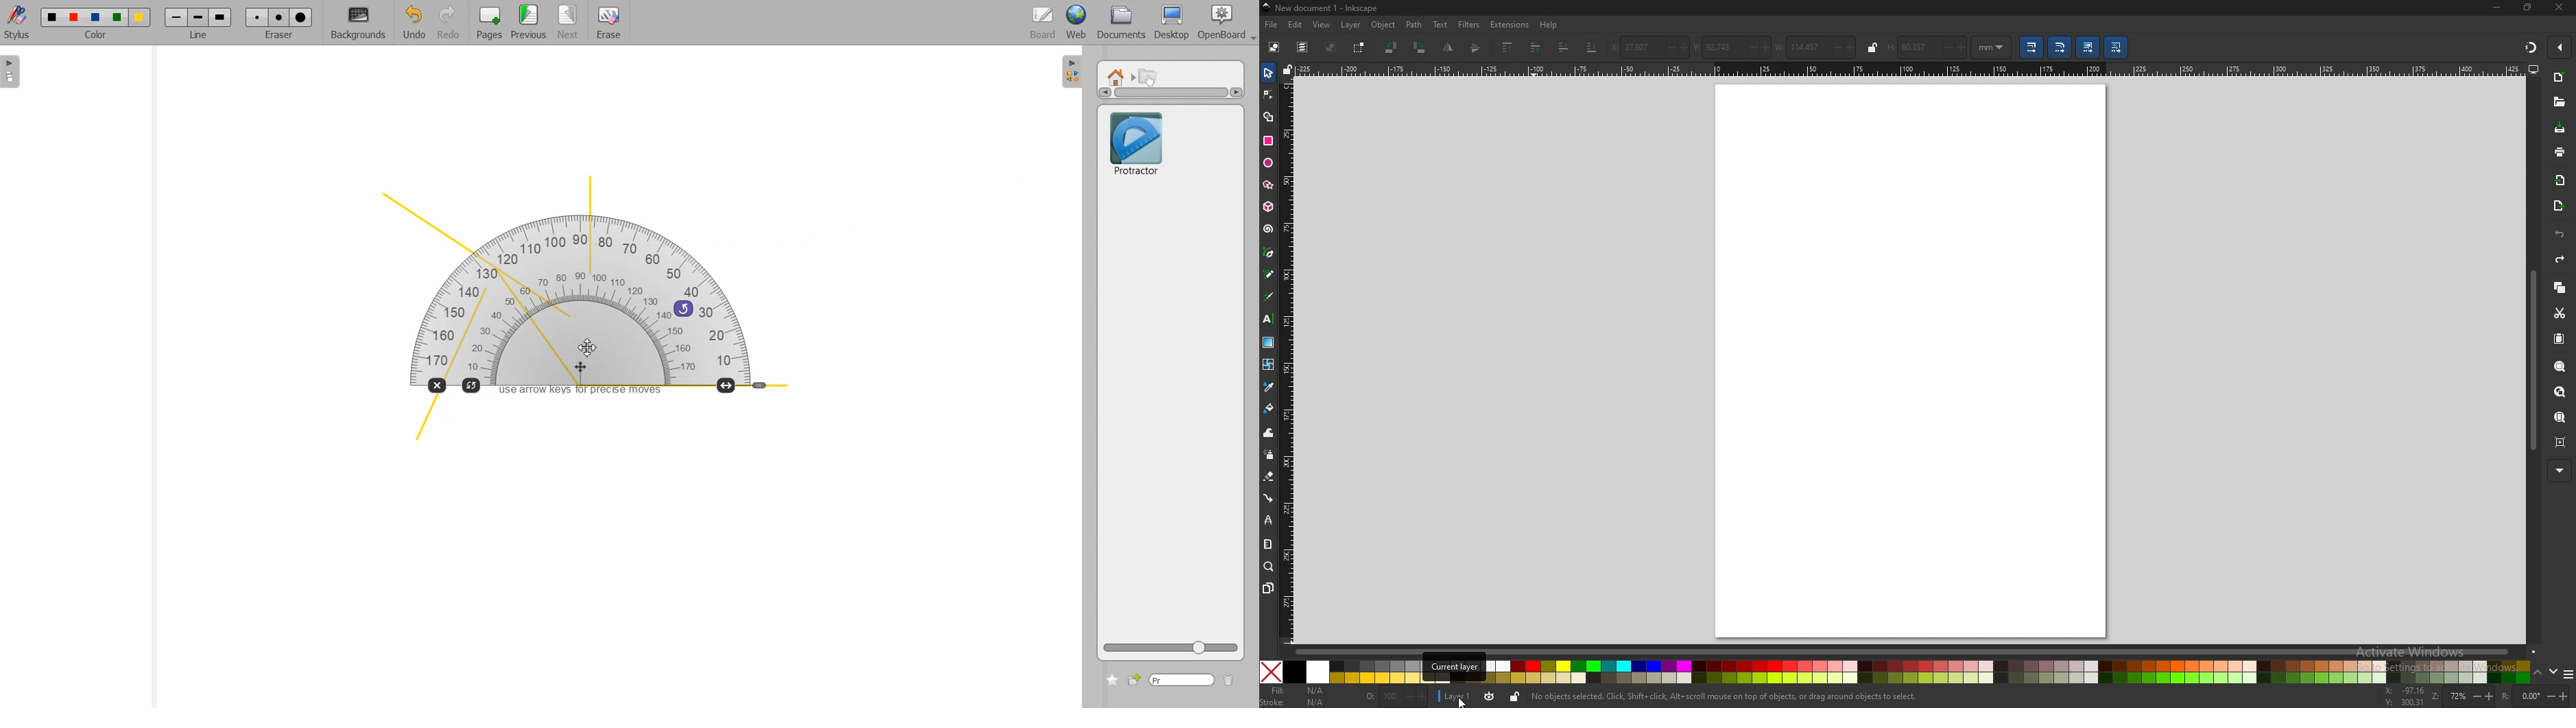 The width and height of the screenshot is (2576, 728). Describe the element at coordinates (2560, 259) in the screenshot. I see `redo` at that location.